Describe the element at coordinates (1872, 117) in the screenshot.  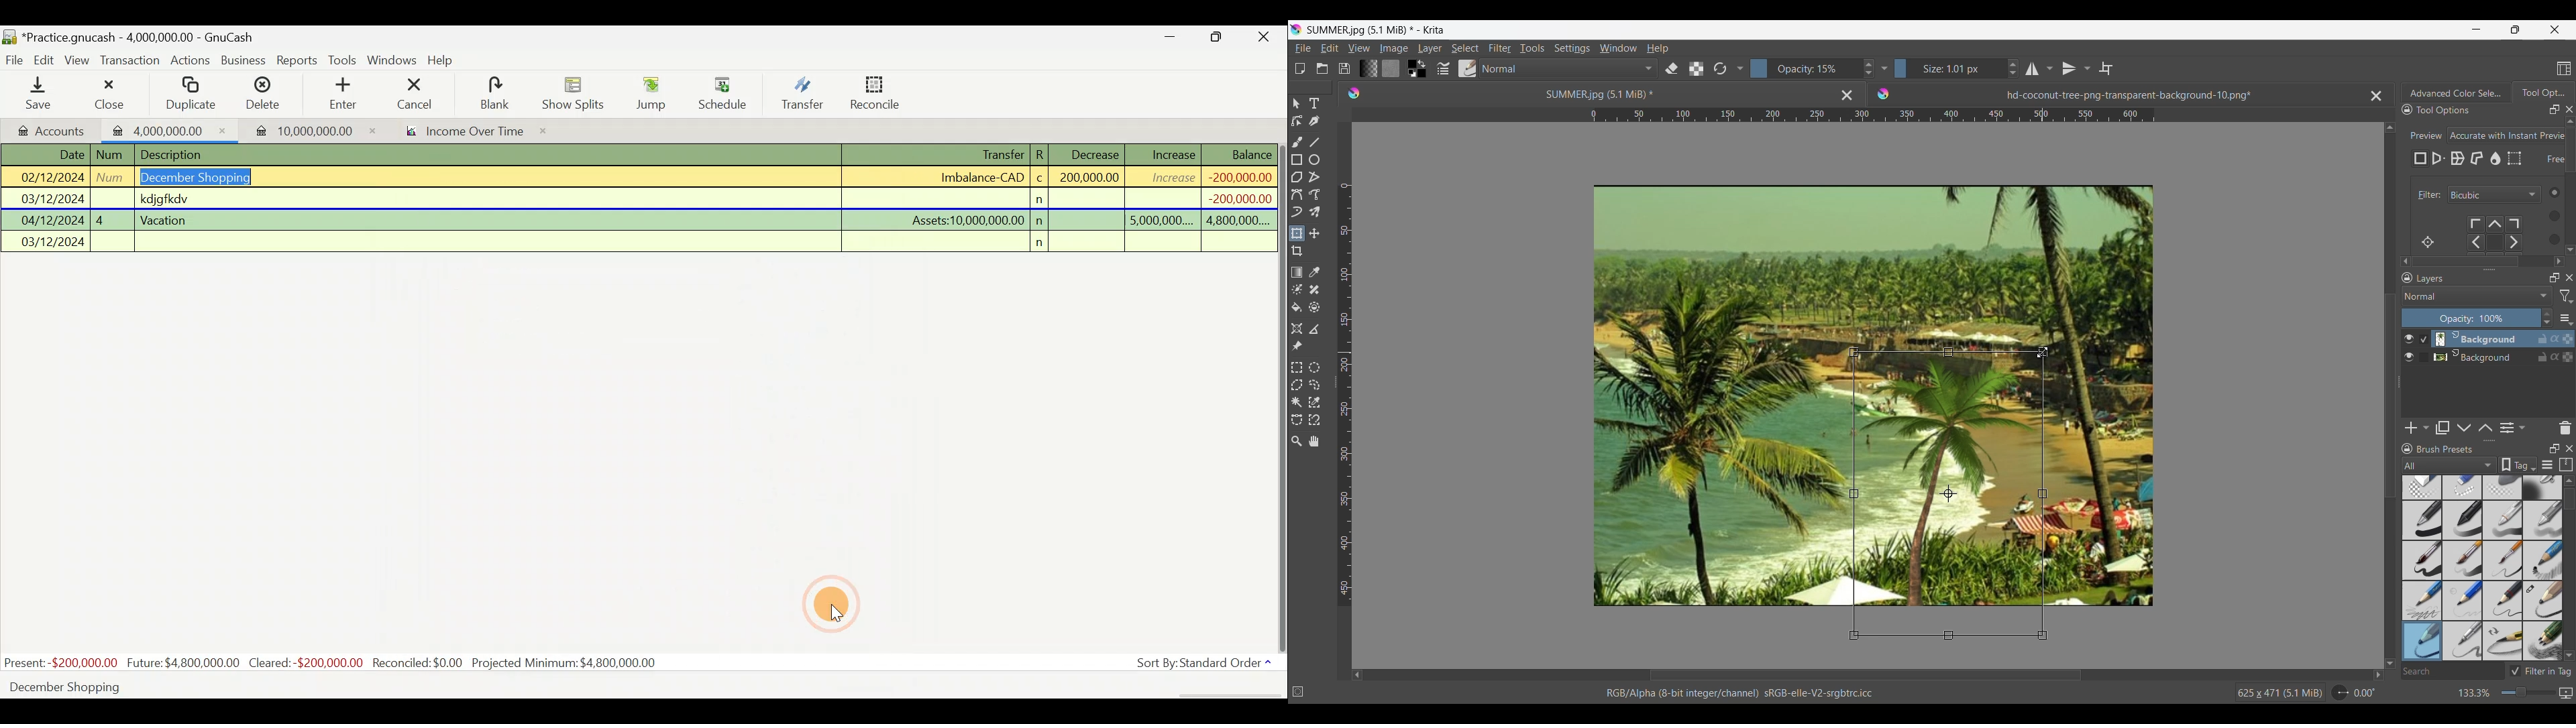
I see `Horizontal ruler` at that location.